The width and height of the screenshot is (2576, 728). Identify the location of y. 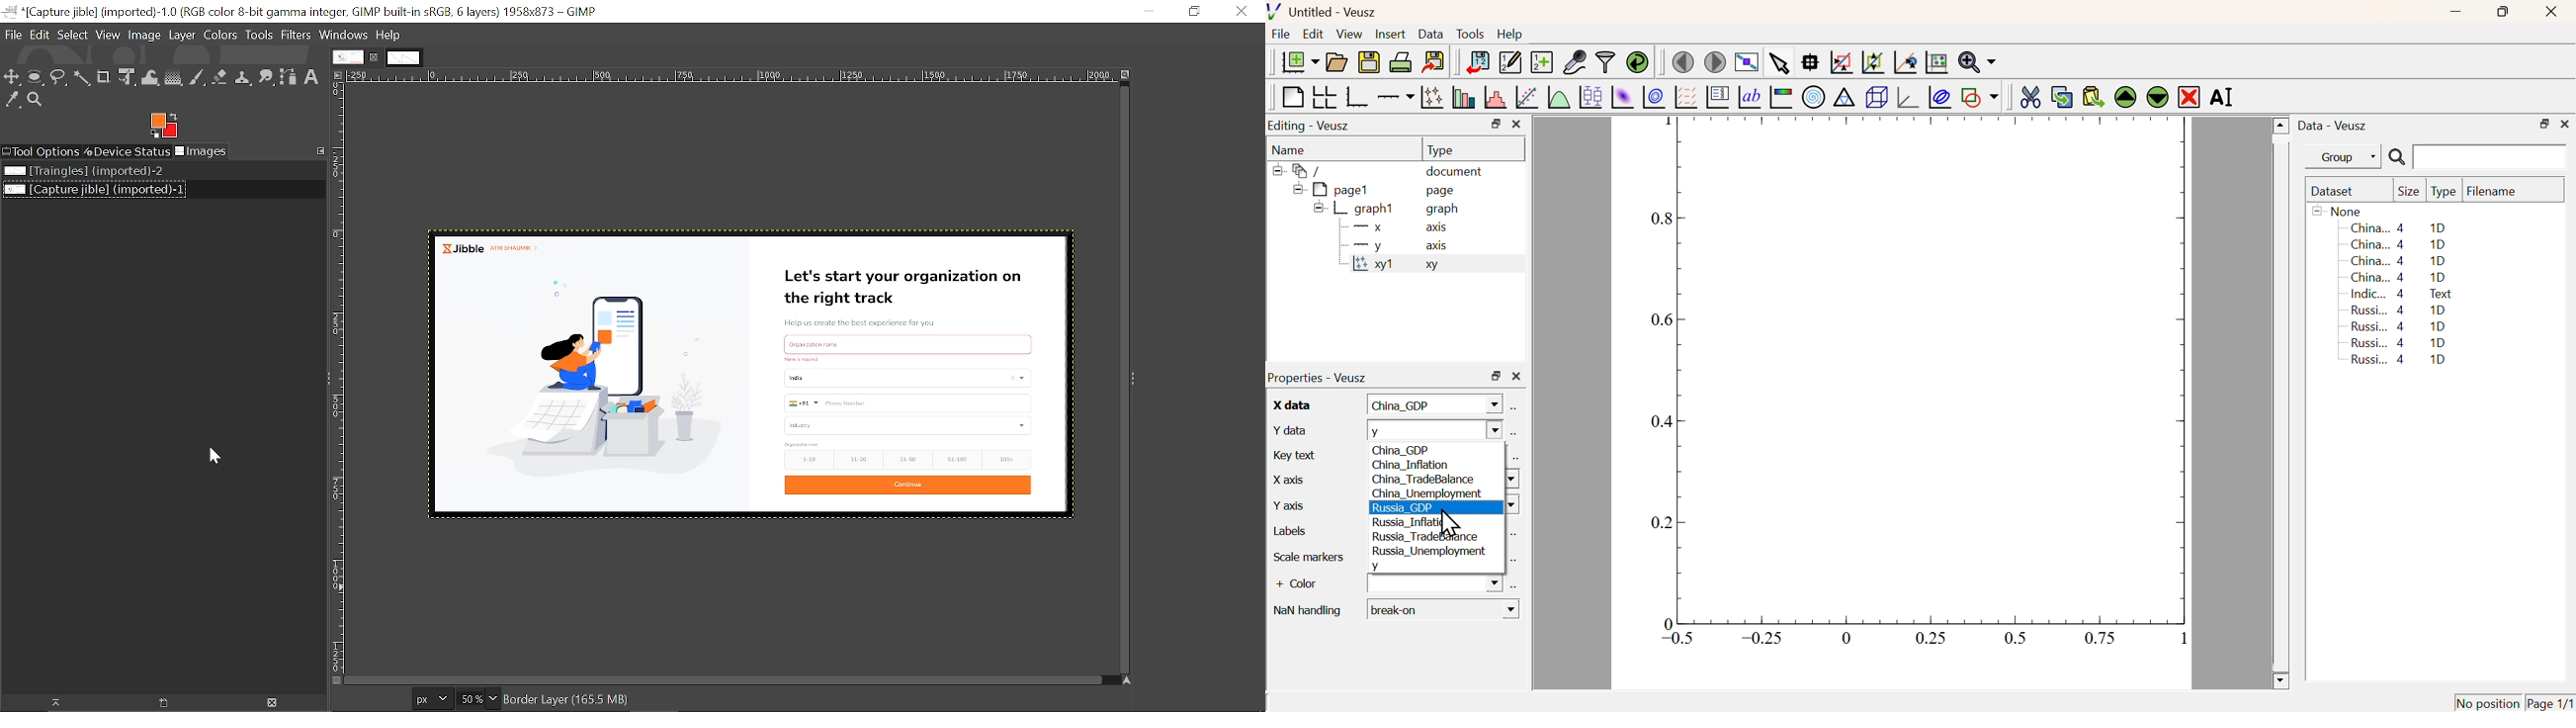
(1379, 566).